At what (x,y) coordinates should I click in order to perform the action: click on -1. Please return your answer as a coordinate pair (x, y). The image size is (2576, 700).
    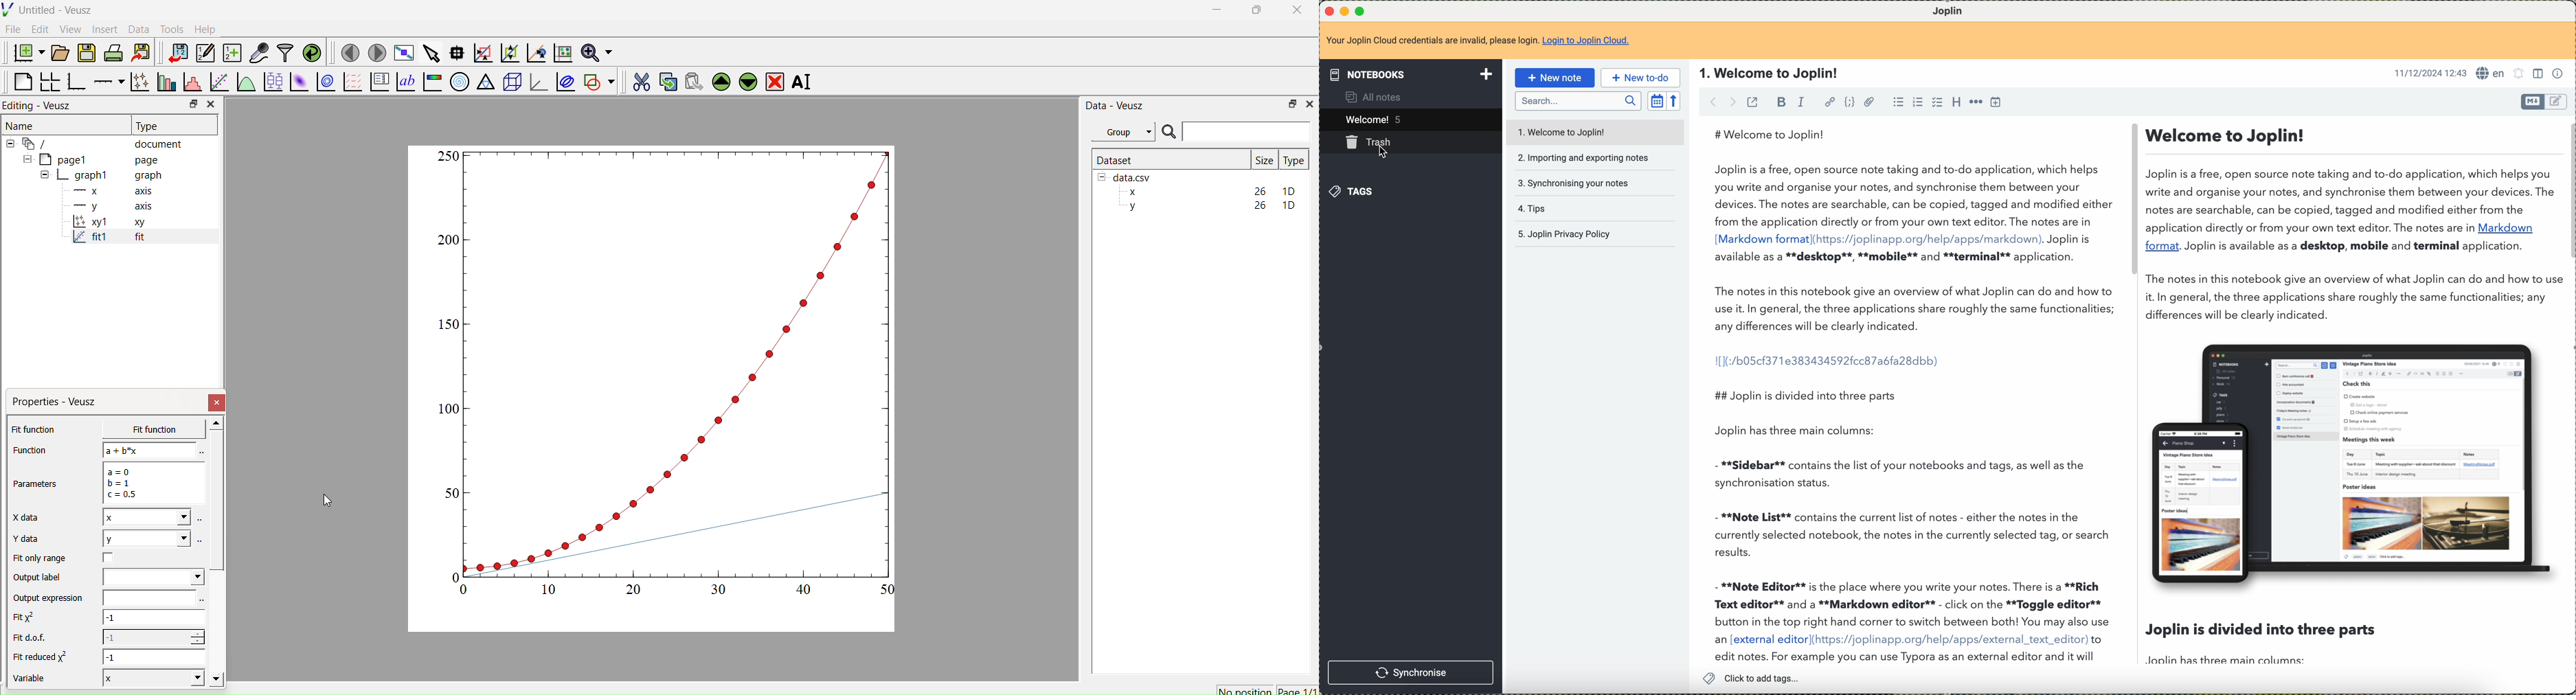
    Looking at the image, I should click on (153, 637).